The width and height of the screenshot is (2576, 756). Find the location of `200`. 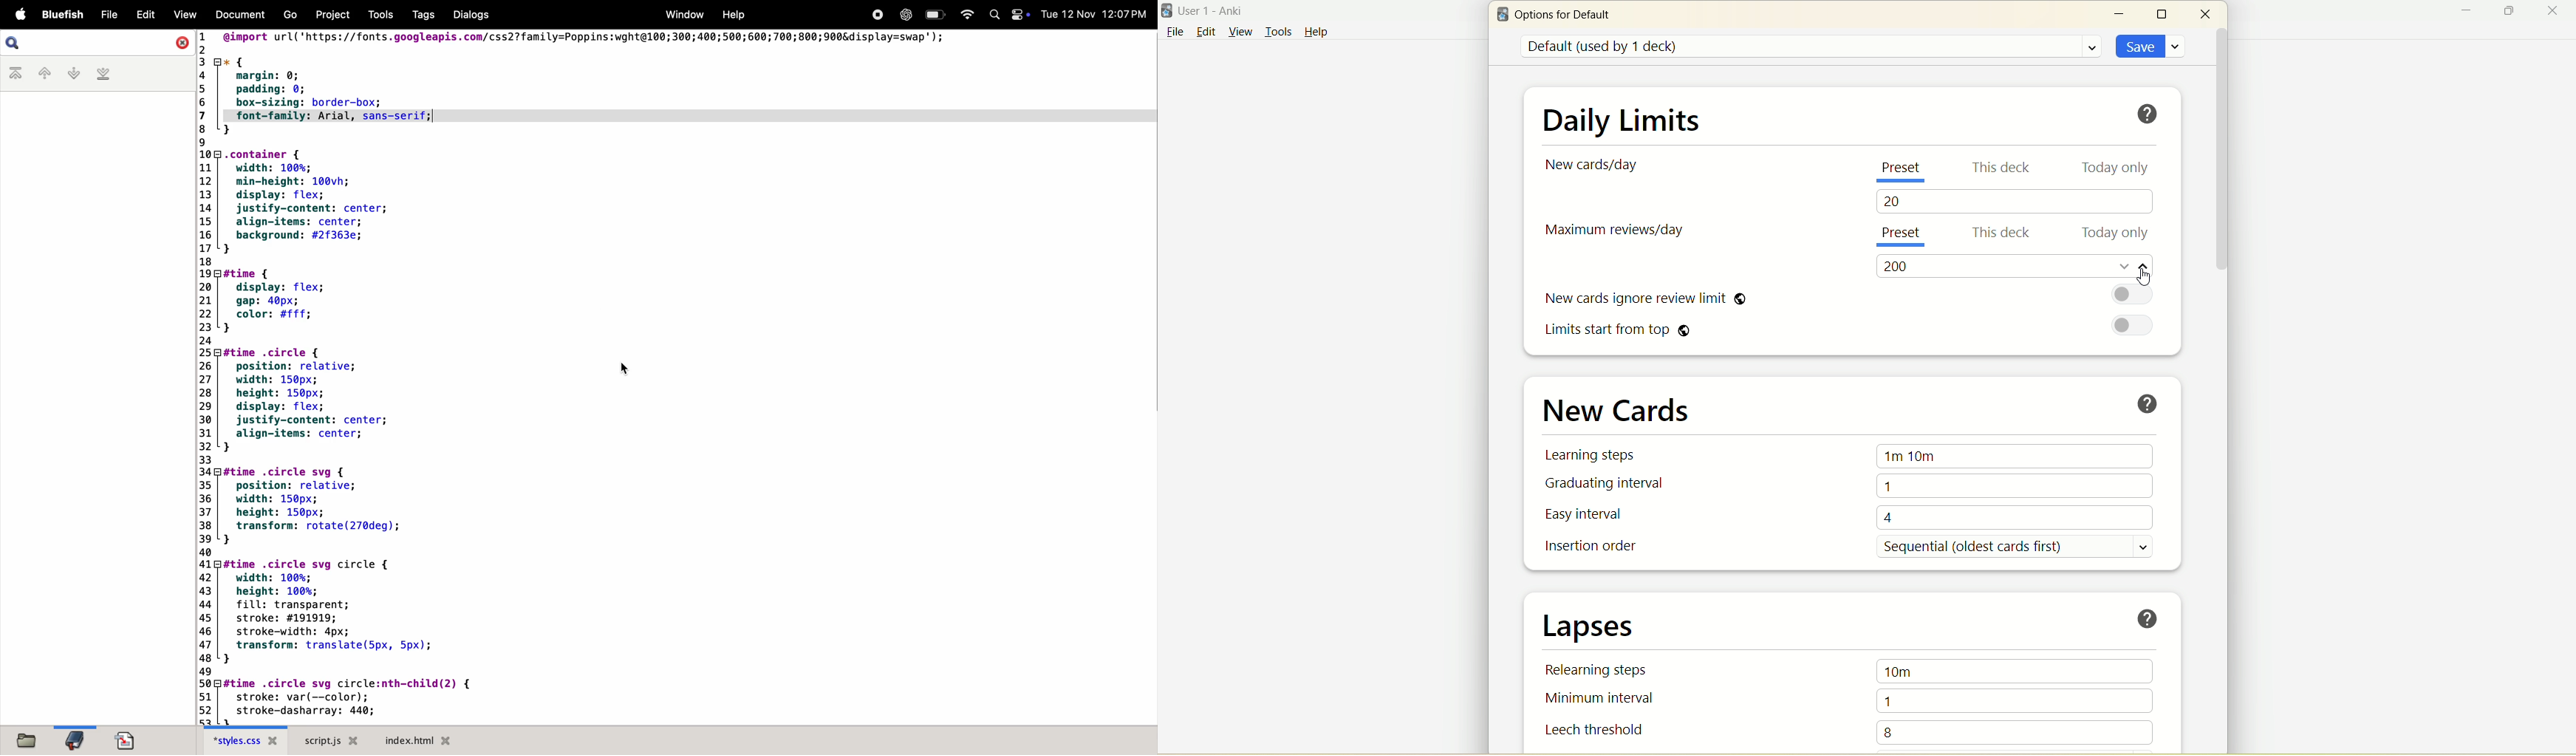

200 is located at coordinates (1895, 265).